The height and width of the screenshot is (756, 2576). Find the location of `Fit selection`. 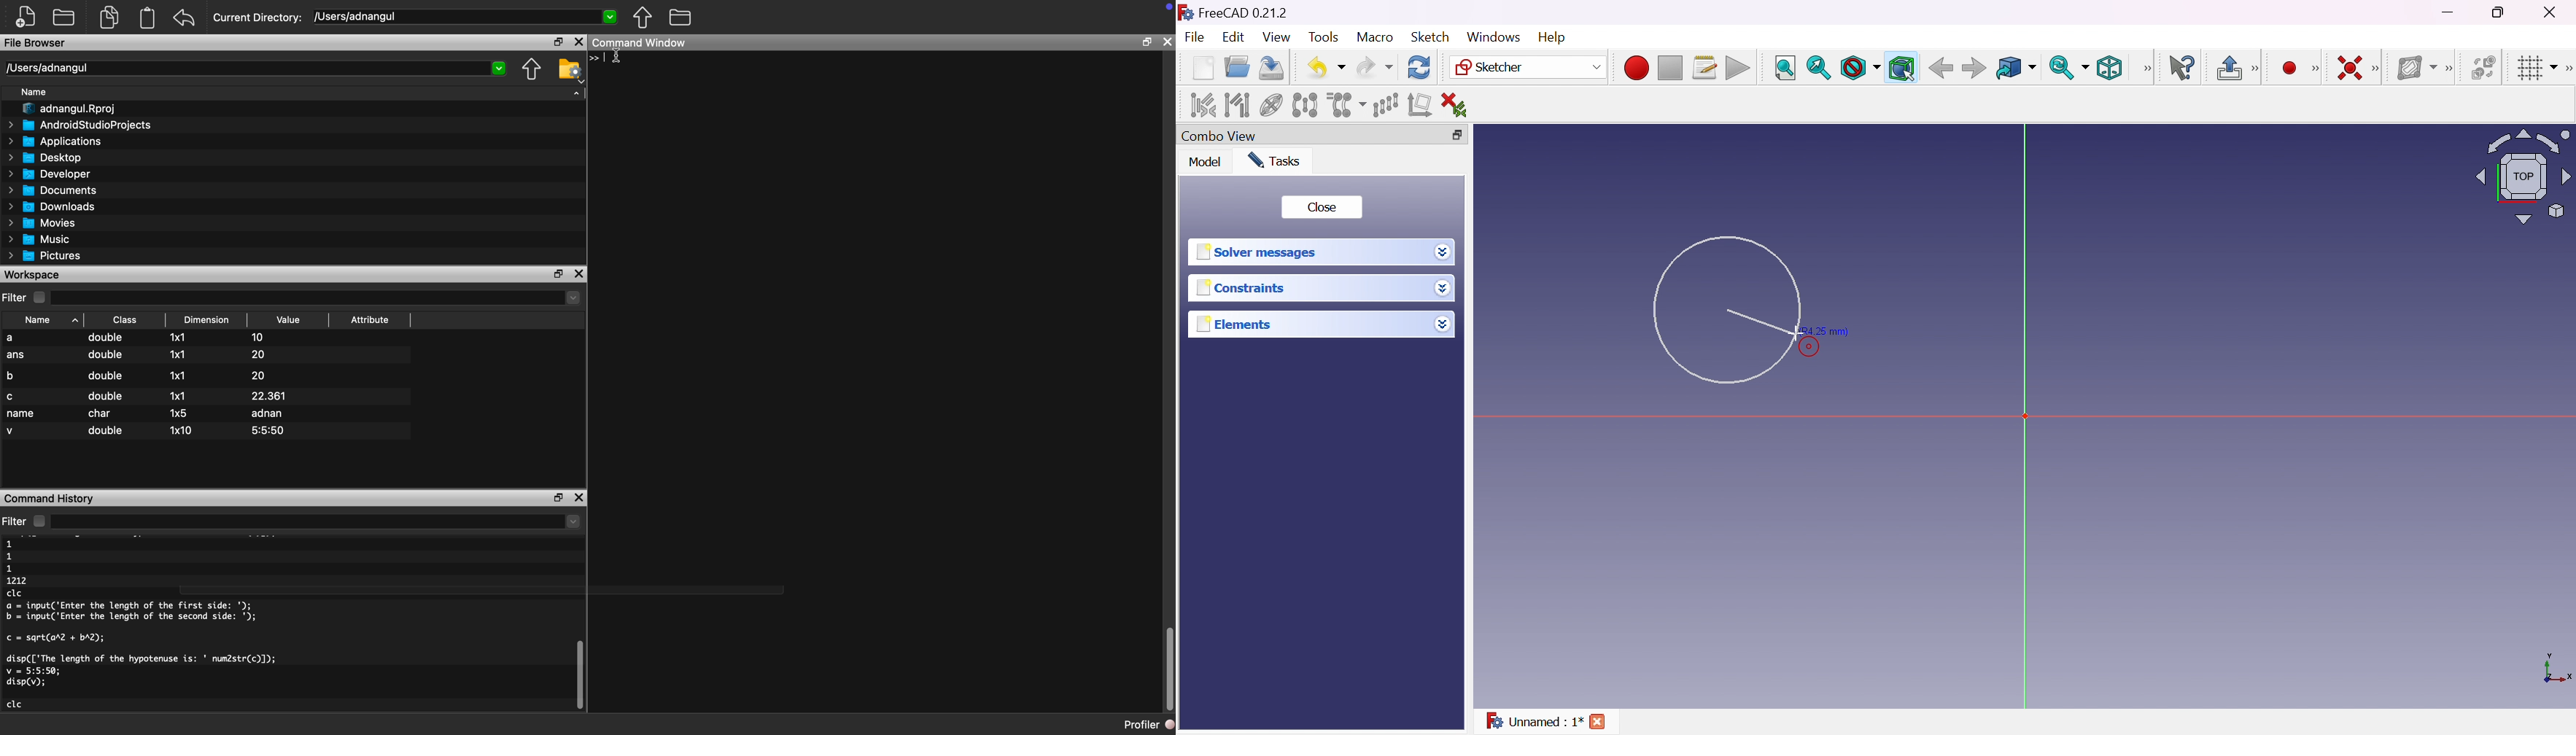

Fit selection is located at coordinates (1817, 69).